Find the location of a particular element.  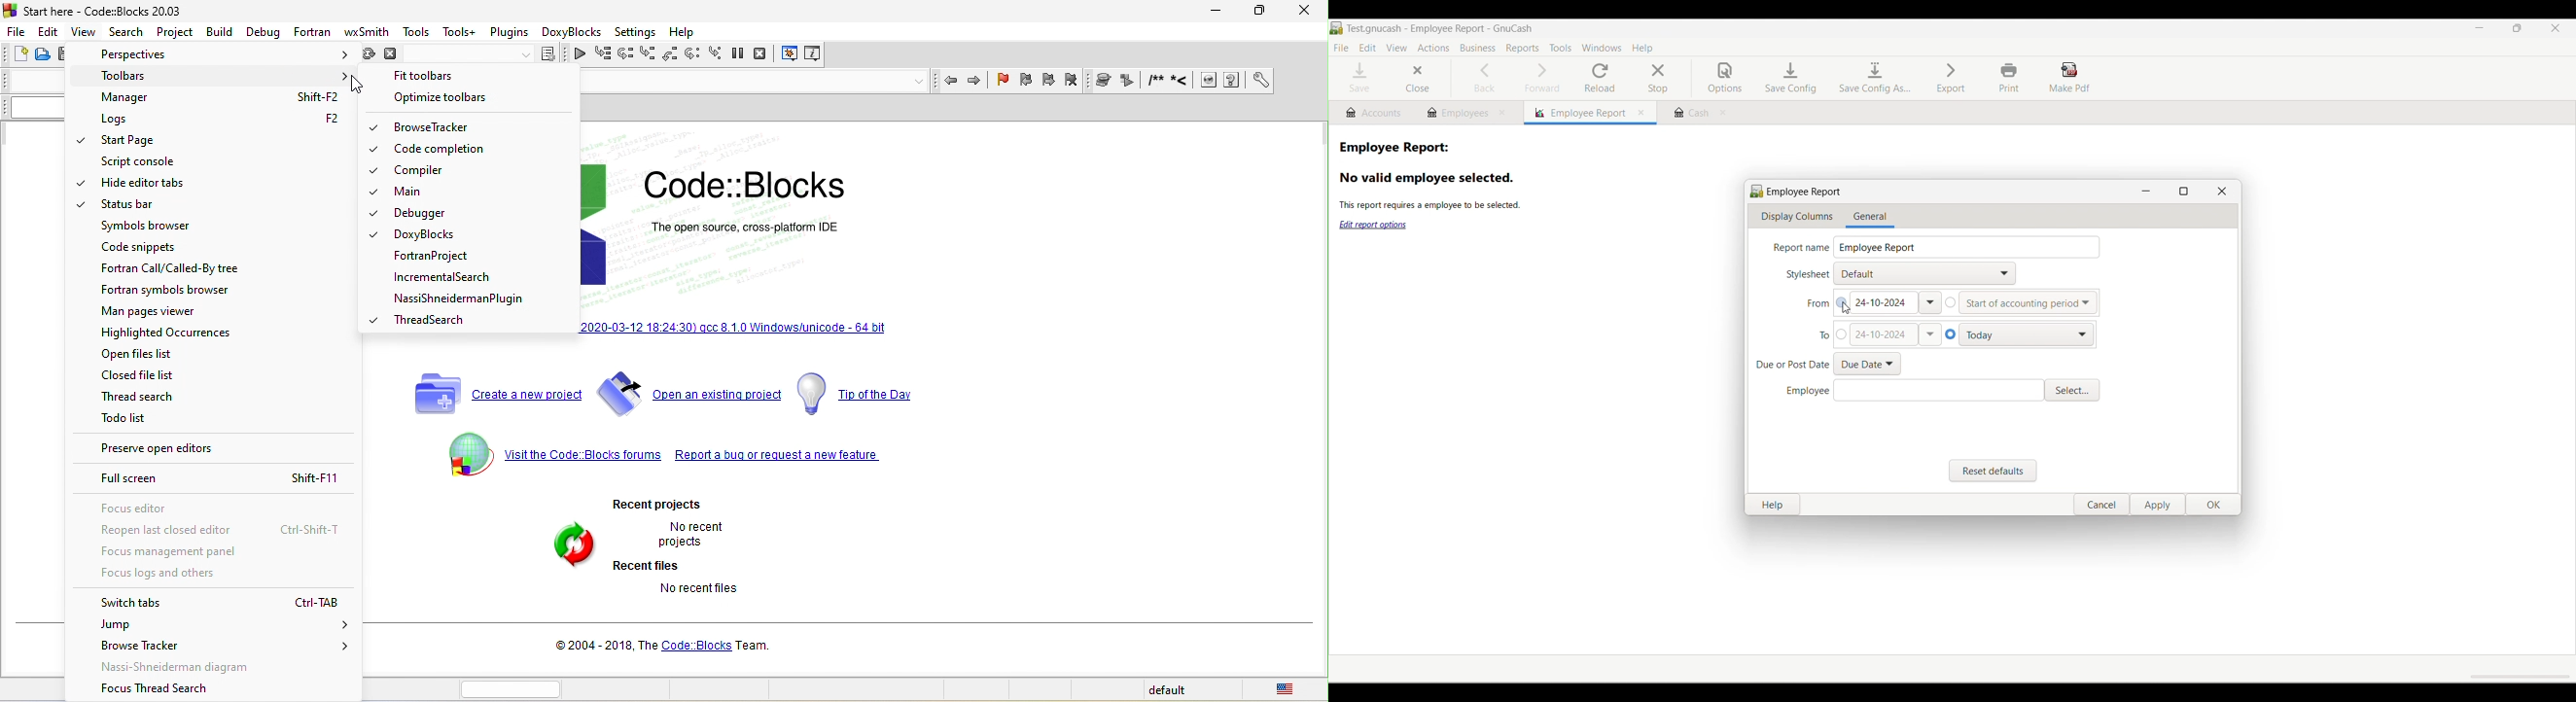

jump back is located at coordinates (951, 82).